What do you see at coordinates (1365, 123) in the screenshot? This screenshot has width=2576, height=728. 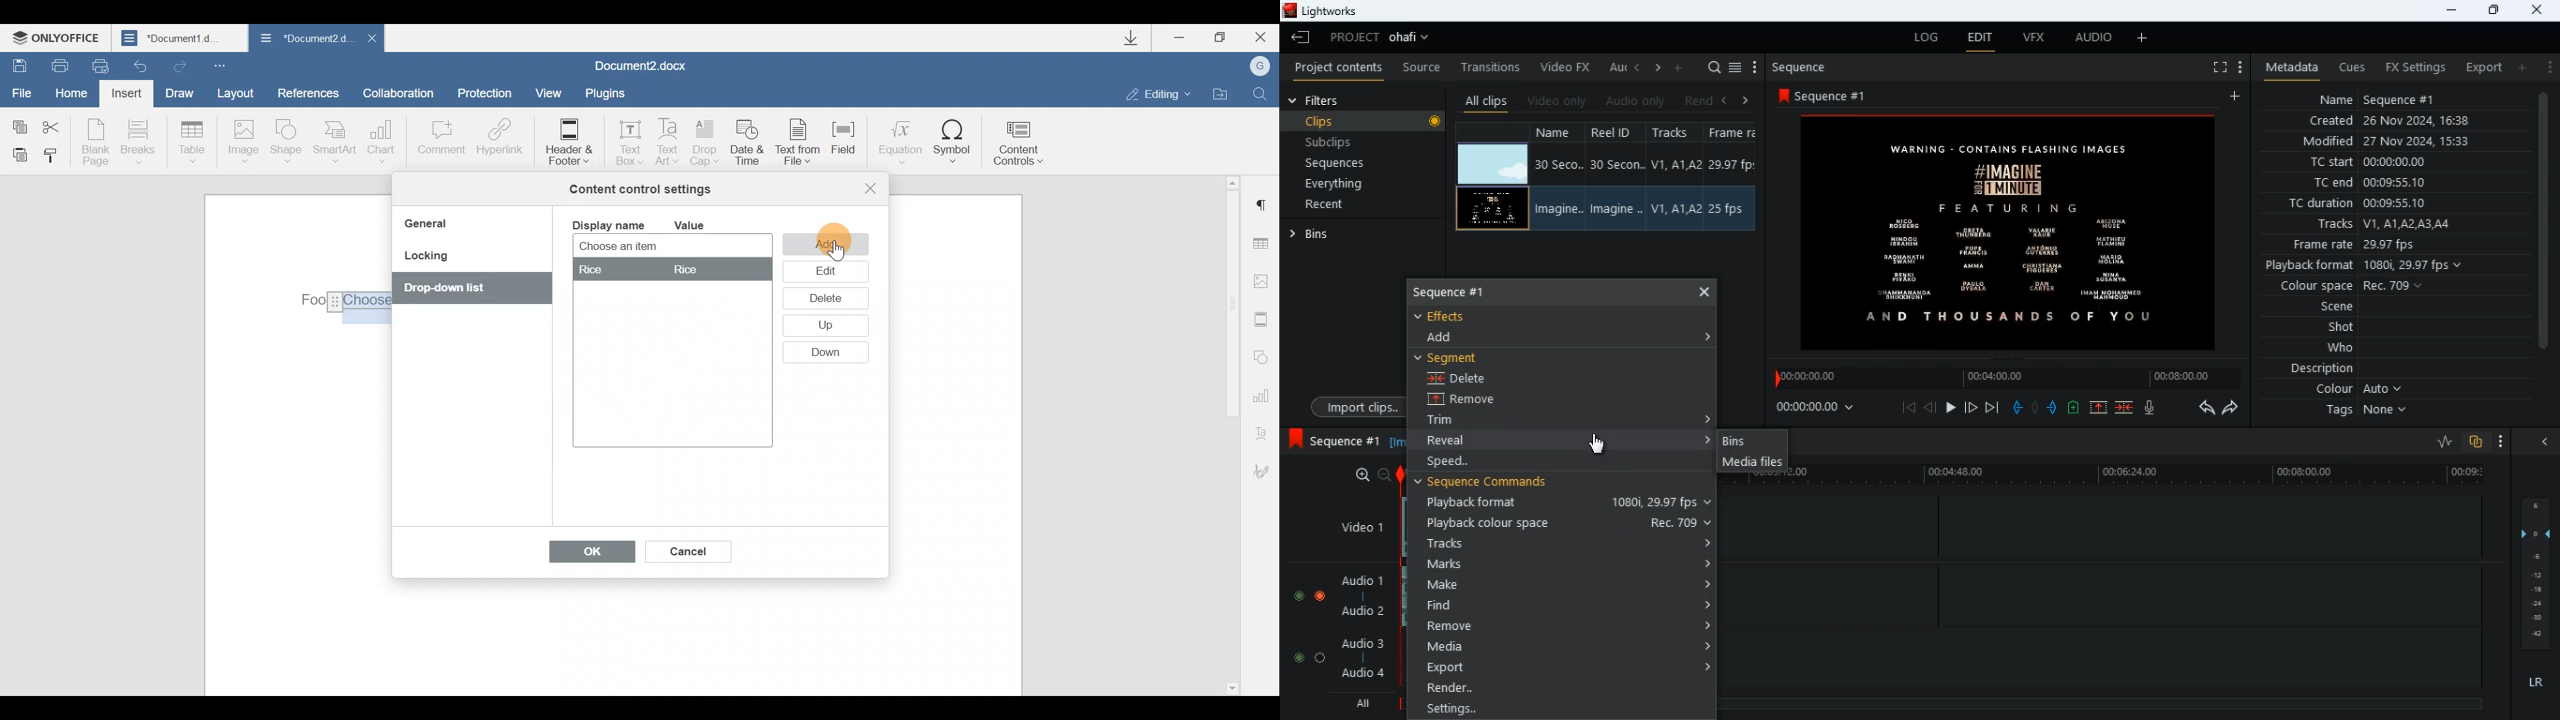 I see `clips` at bounding box center [1365, 123].